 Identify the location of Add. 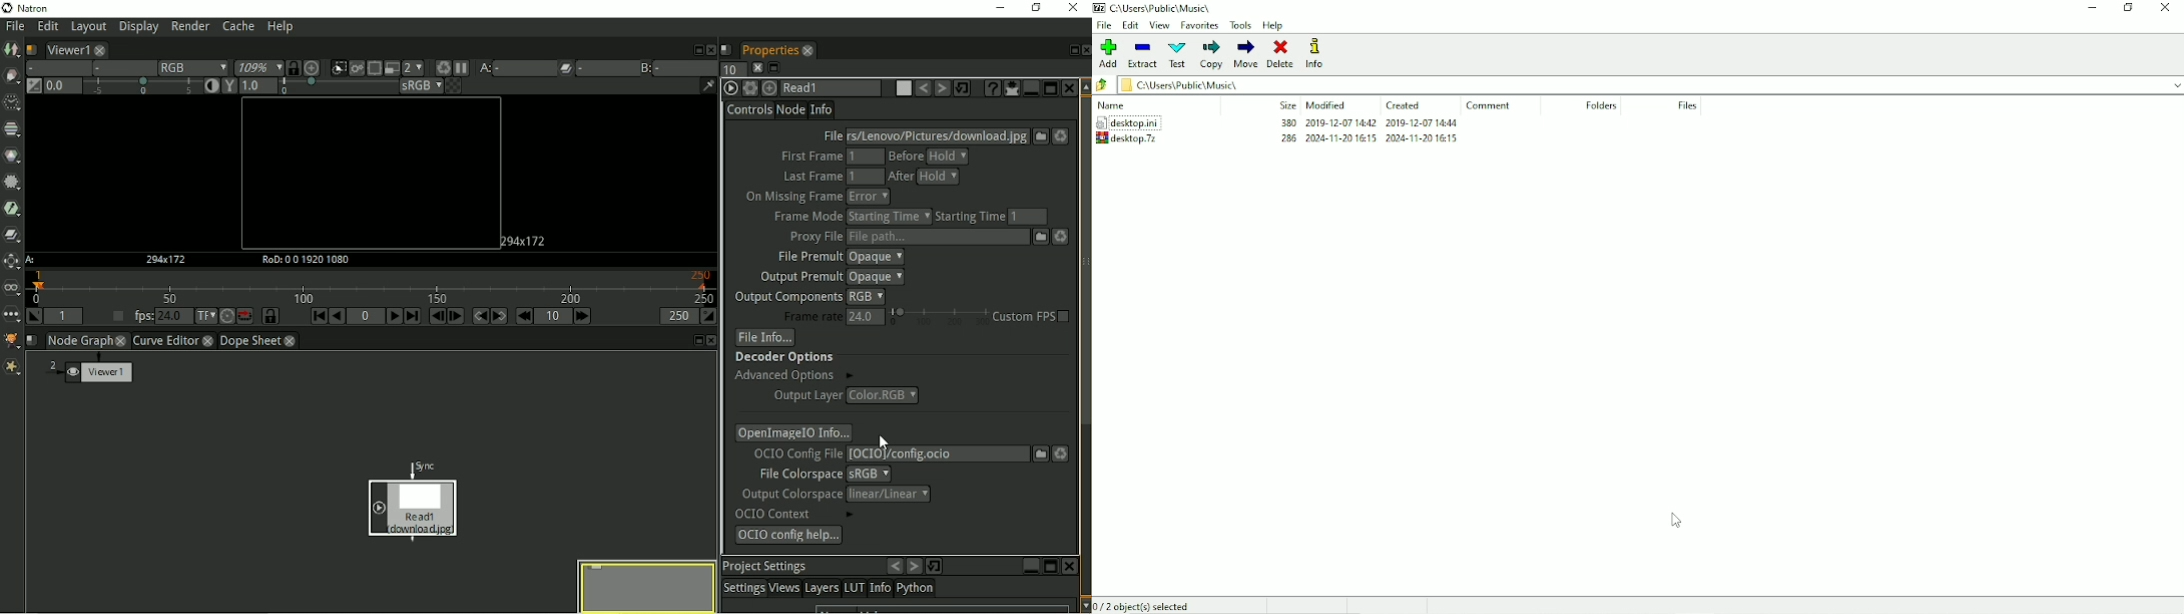
(1106, 54).